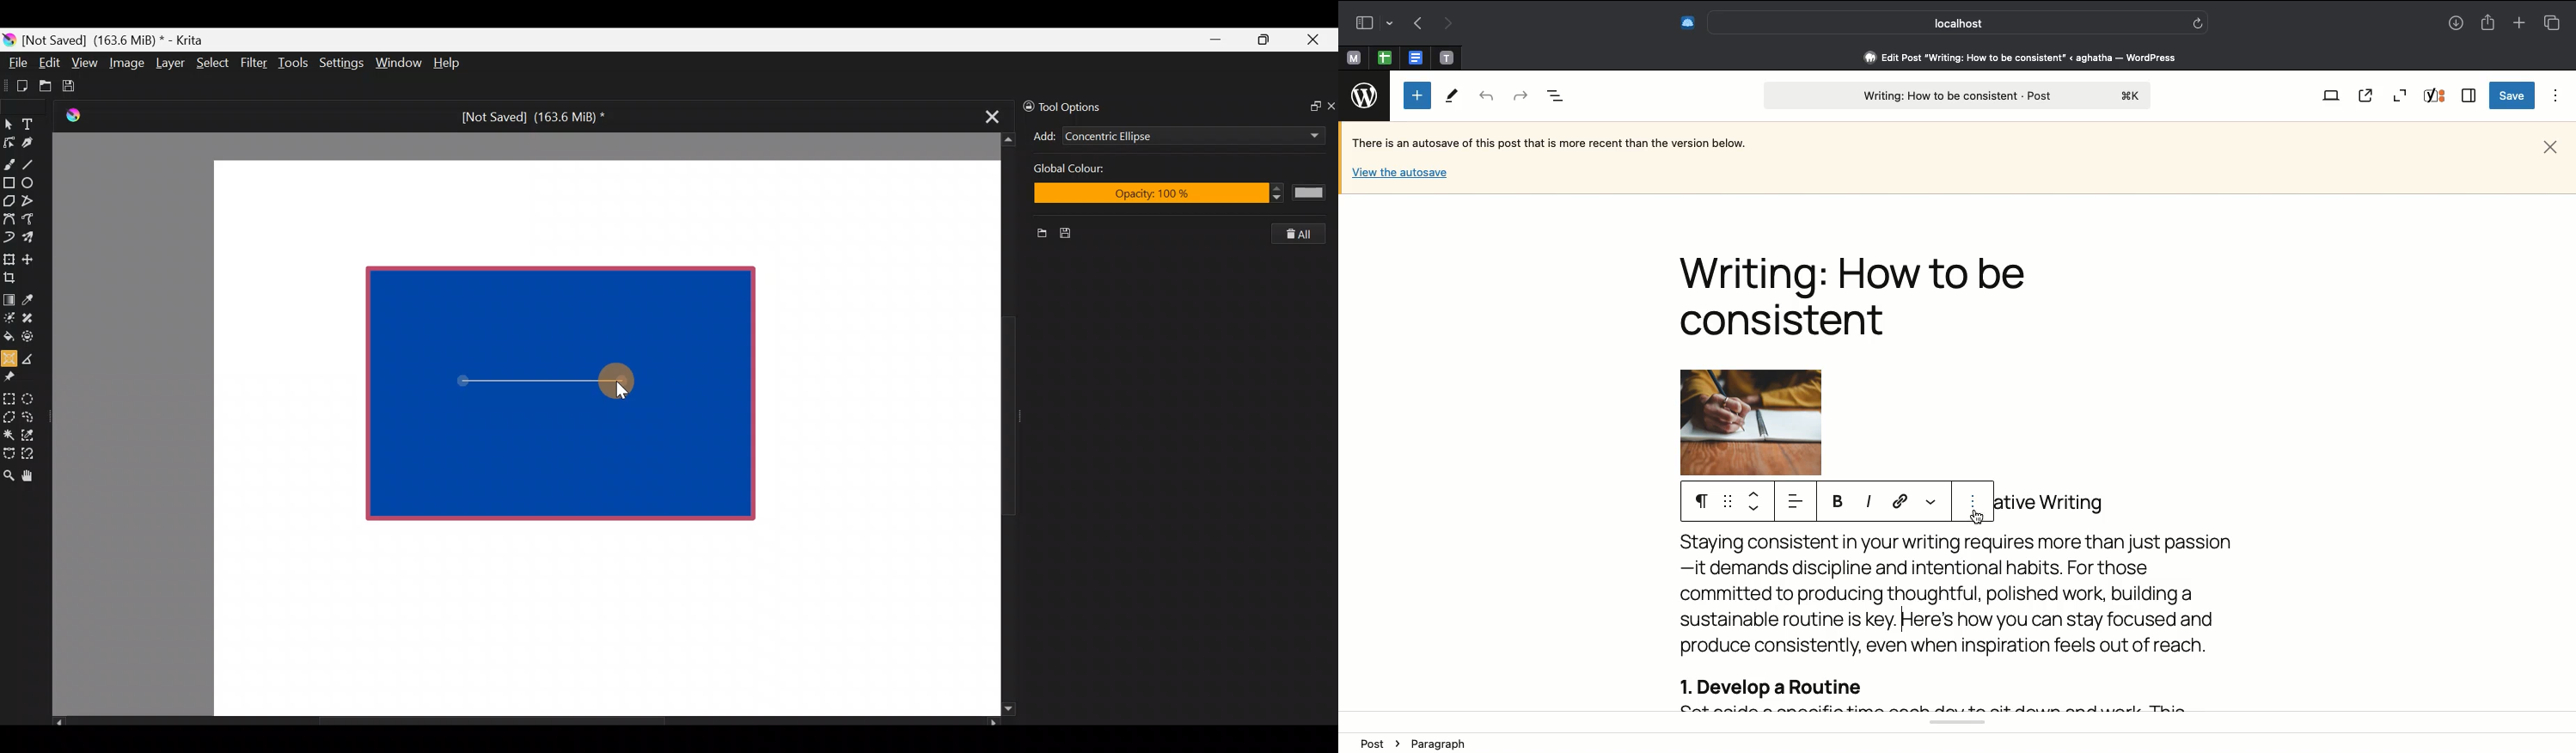 The height and width of the screenshot is (756, 2576). Describe the element at coordinates (12, 396) in the screenshot. I see `Rectangular selection tool` at that location.